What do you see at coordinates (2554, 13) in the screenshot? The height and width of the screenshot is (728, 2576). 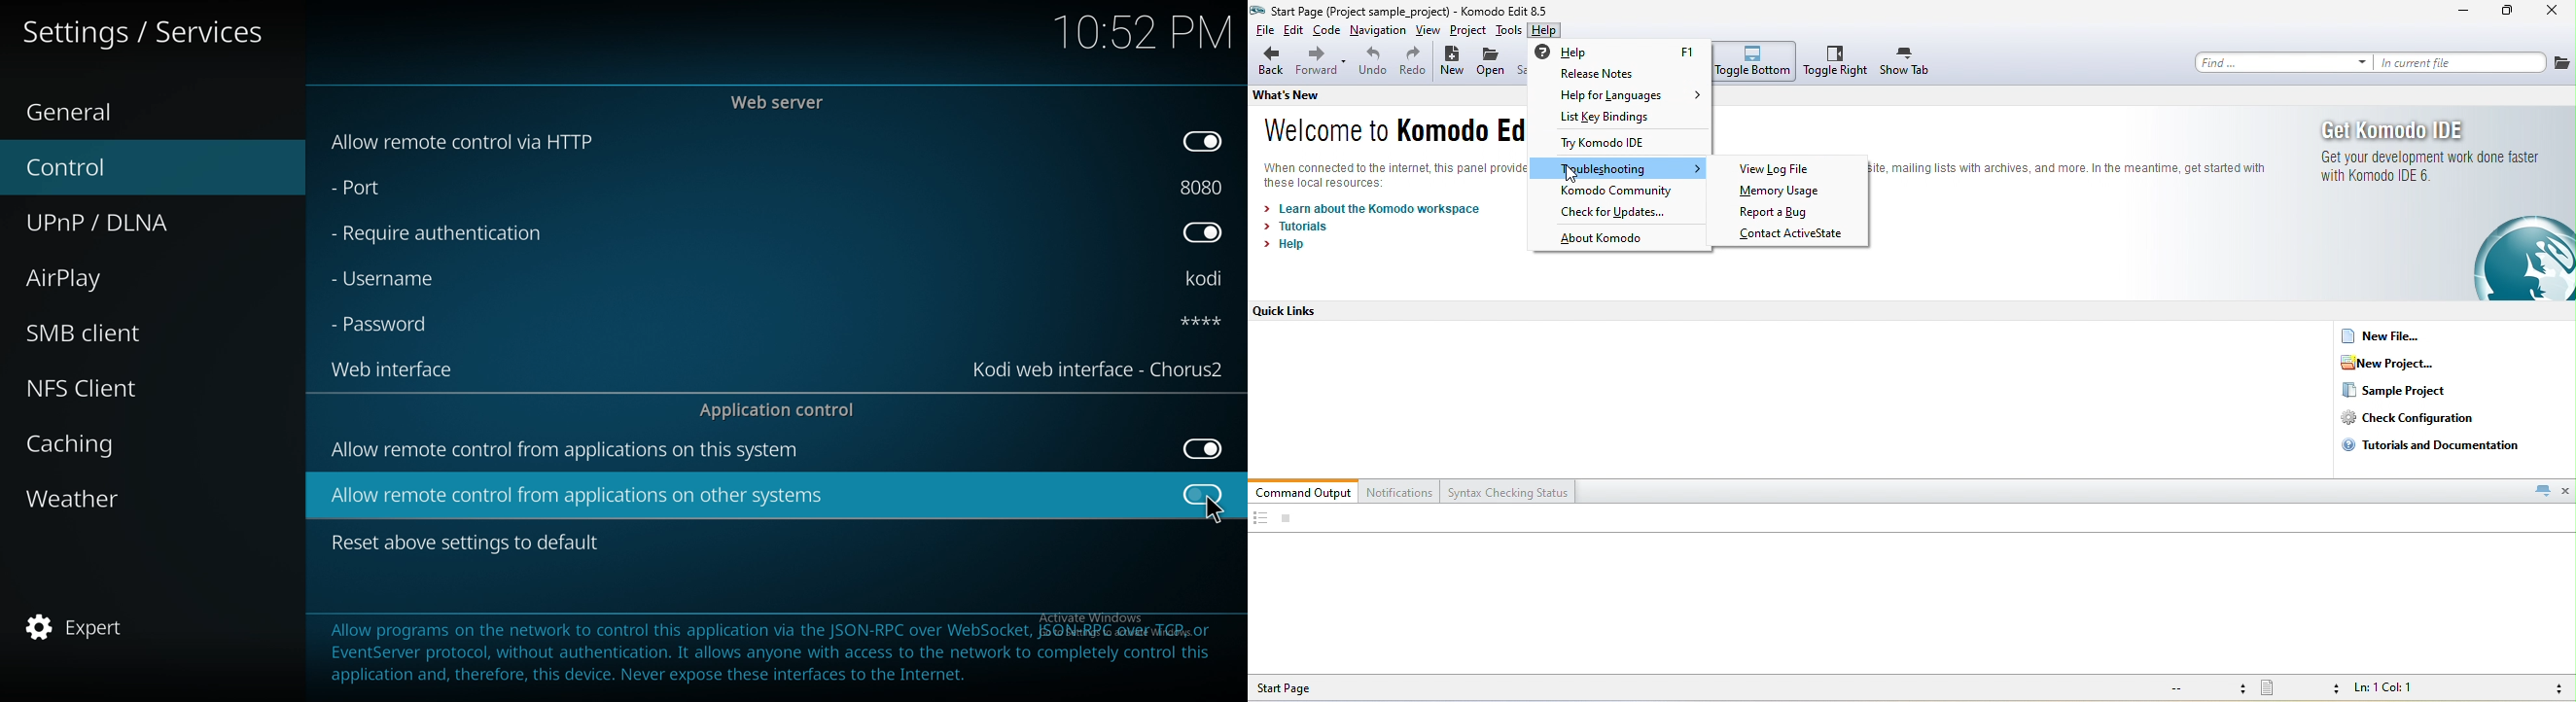 I see `close` at bounding box center [2554, 13].